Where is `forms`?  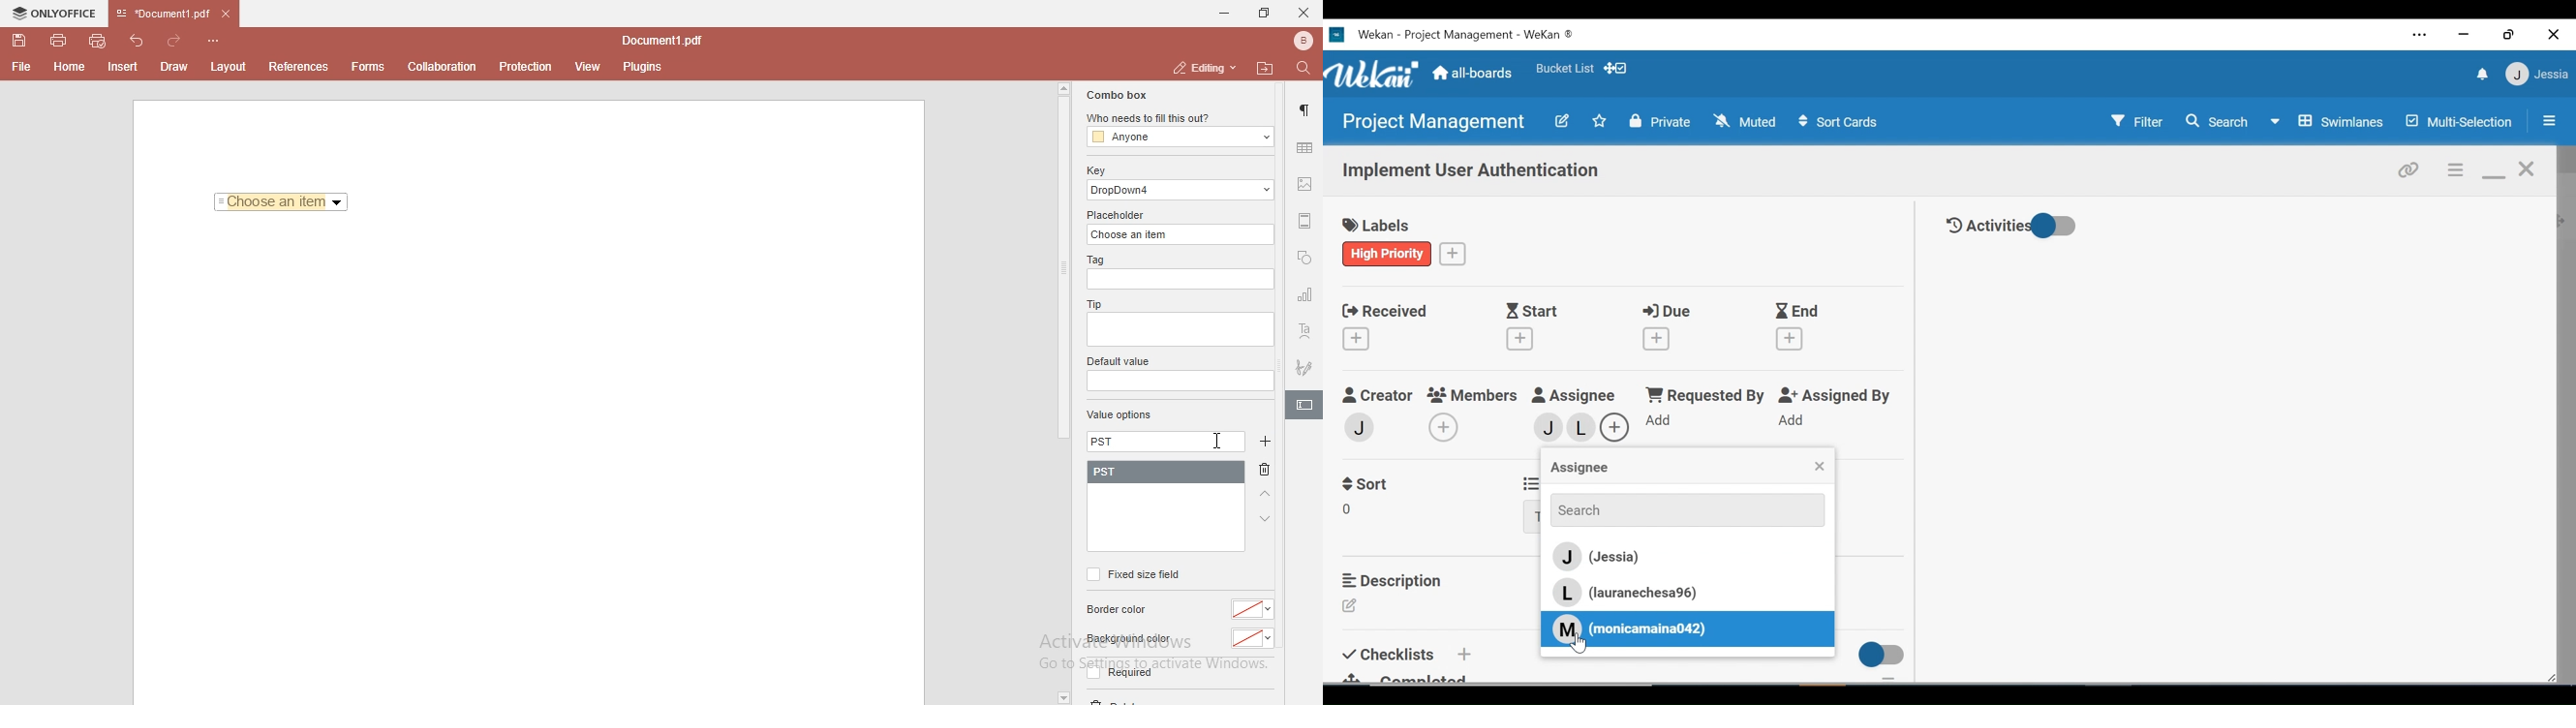 forms is located at coordinates (368, 67).